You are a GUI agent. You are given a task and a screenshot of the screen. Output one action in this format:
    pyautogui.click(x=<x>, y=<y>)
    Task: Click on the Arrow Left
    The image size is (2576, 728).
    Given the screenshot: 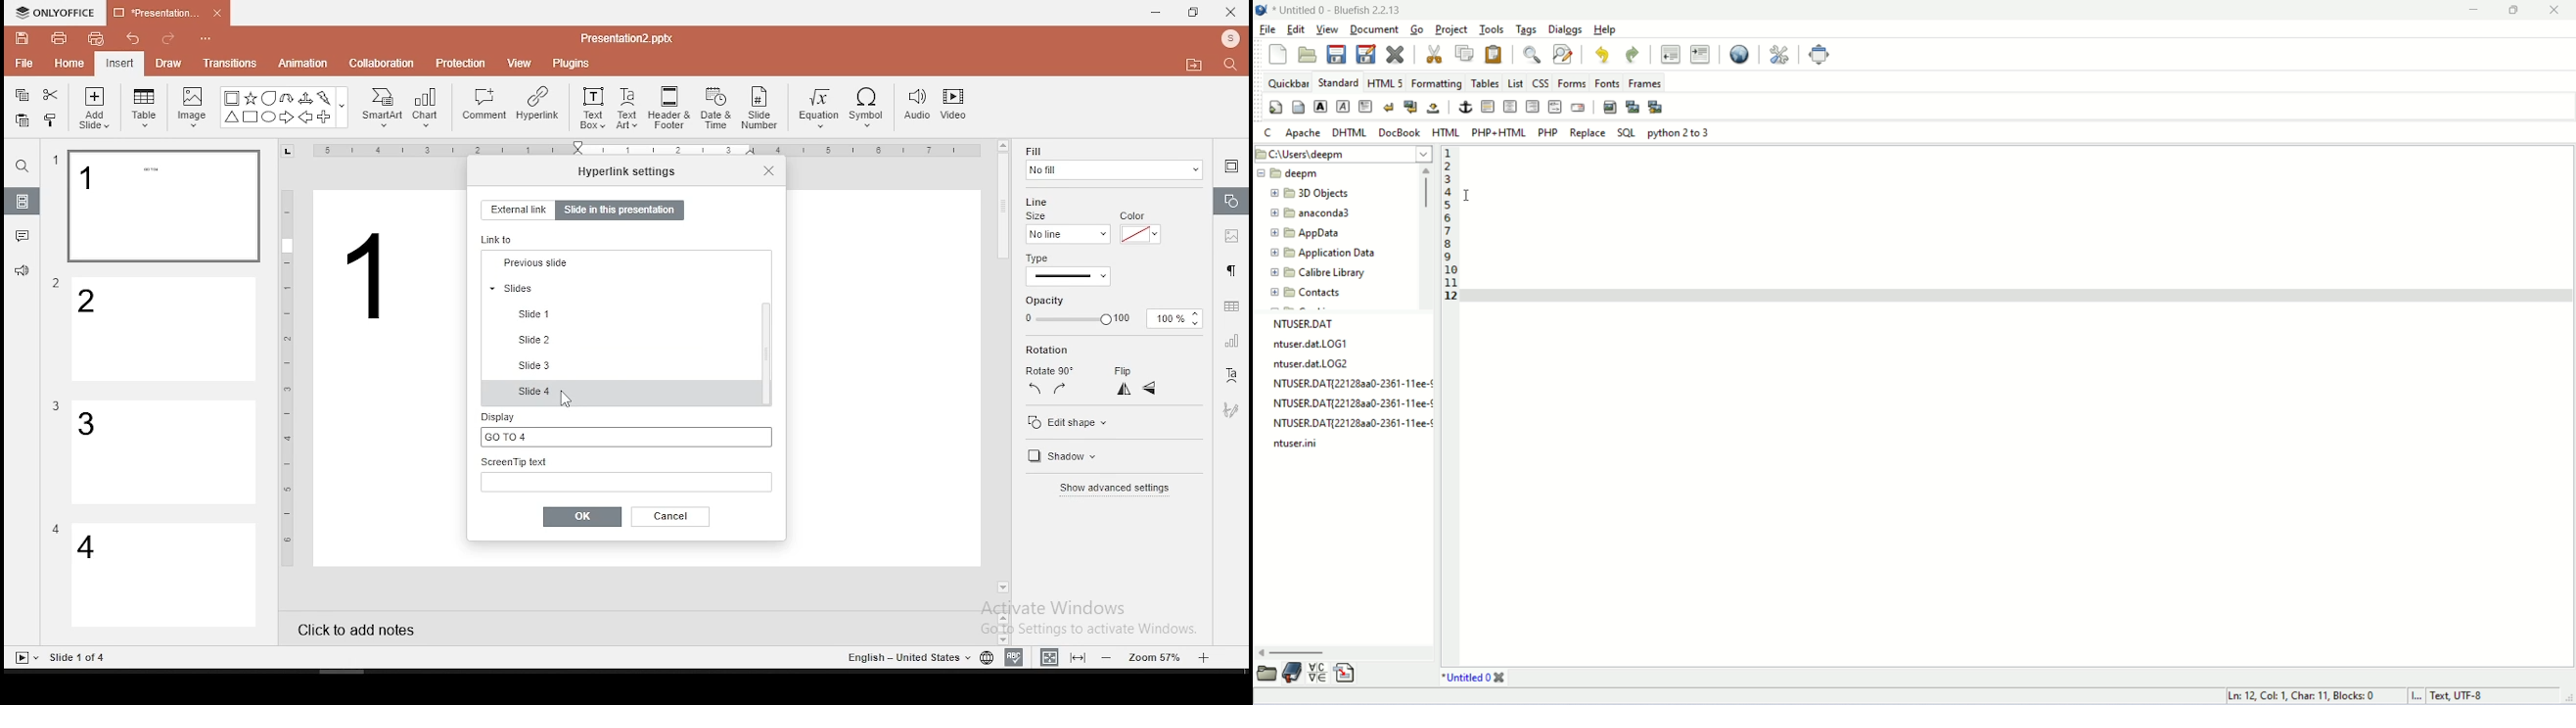 What is the action you would take?
    pyautogui.click(x=305, y=118)
    